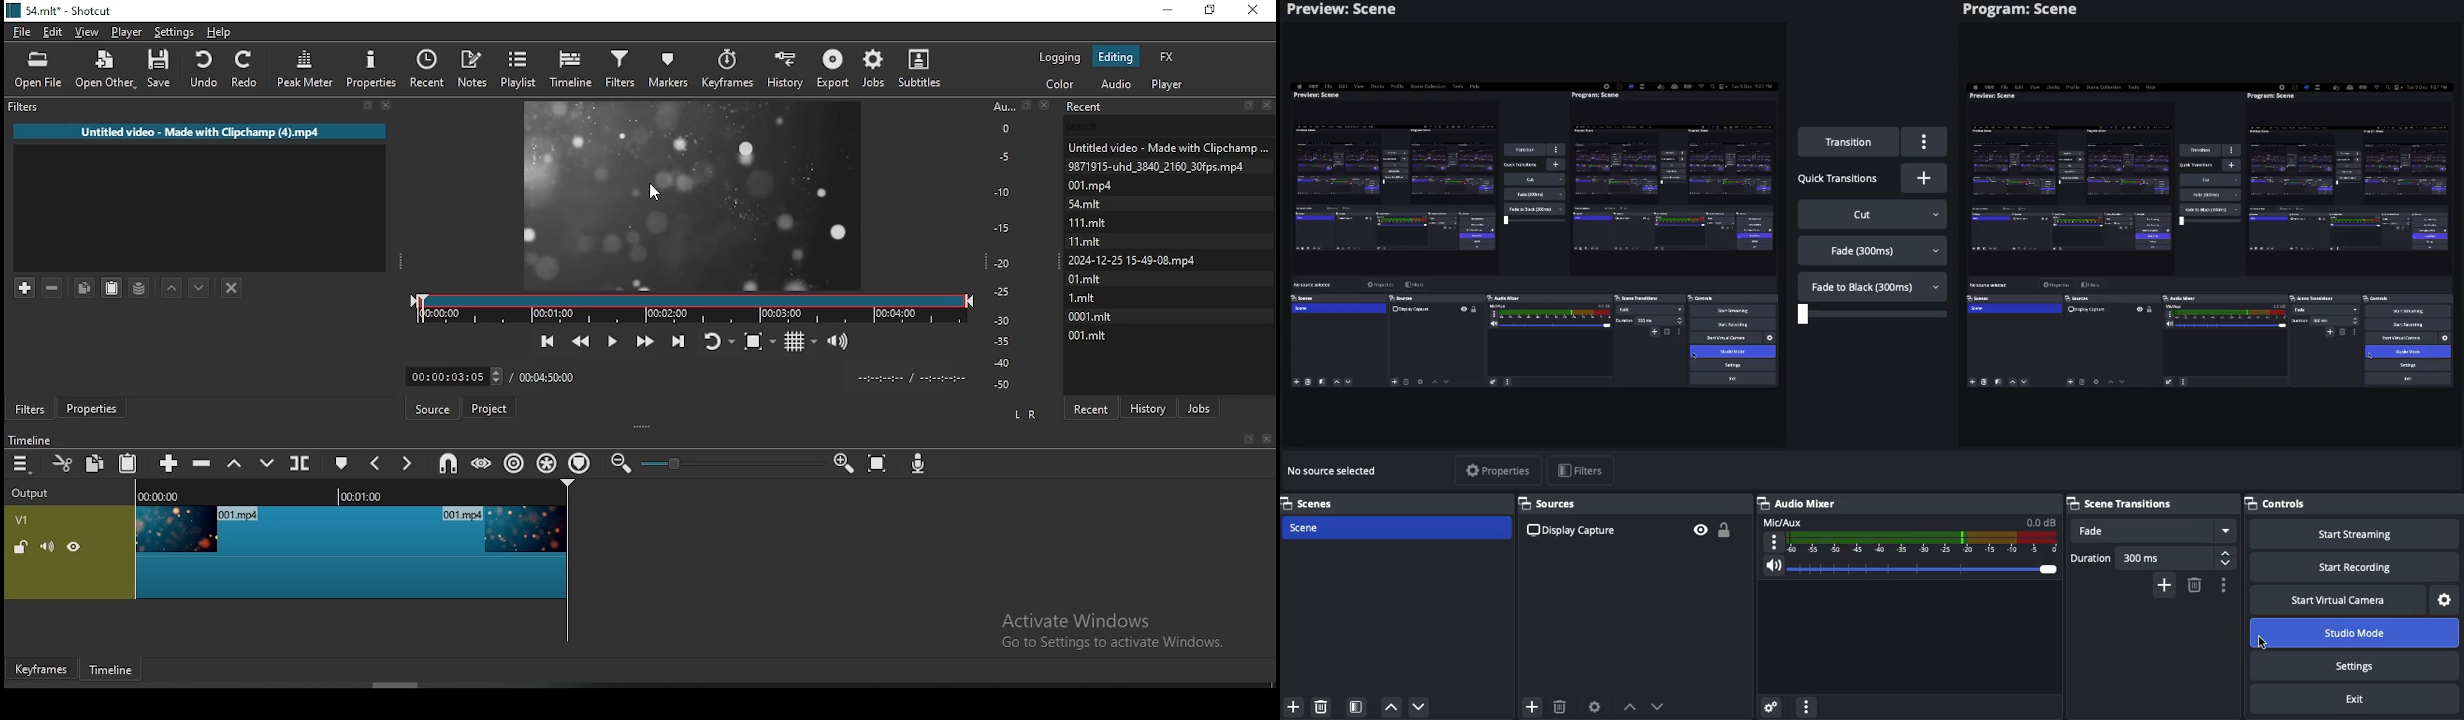 This screenshot has width=2464, height=728. Describe the element at coordinates (1267, 438) in the screenshot. I see `close` at that location.